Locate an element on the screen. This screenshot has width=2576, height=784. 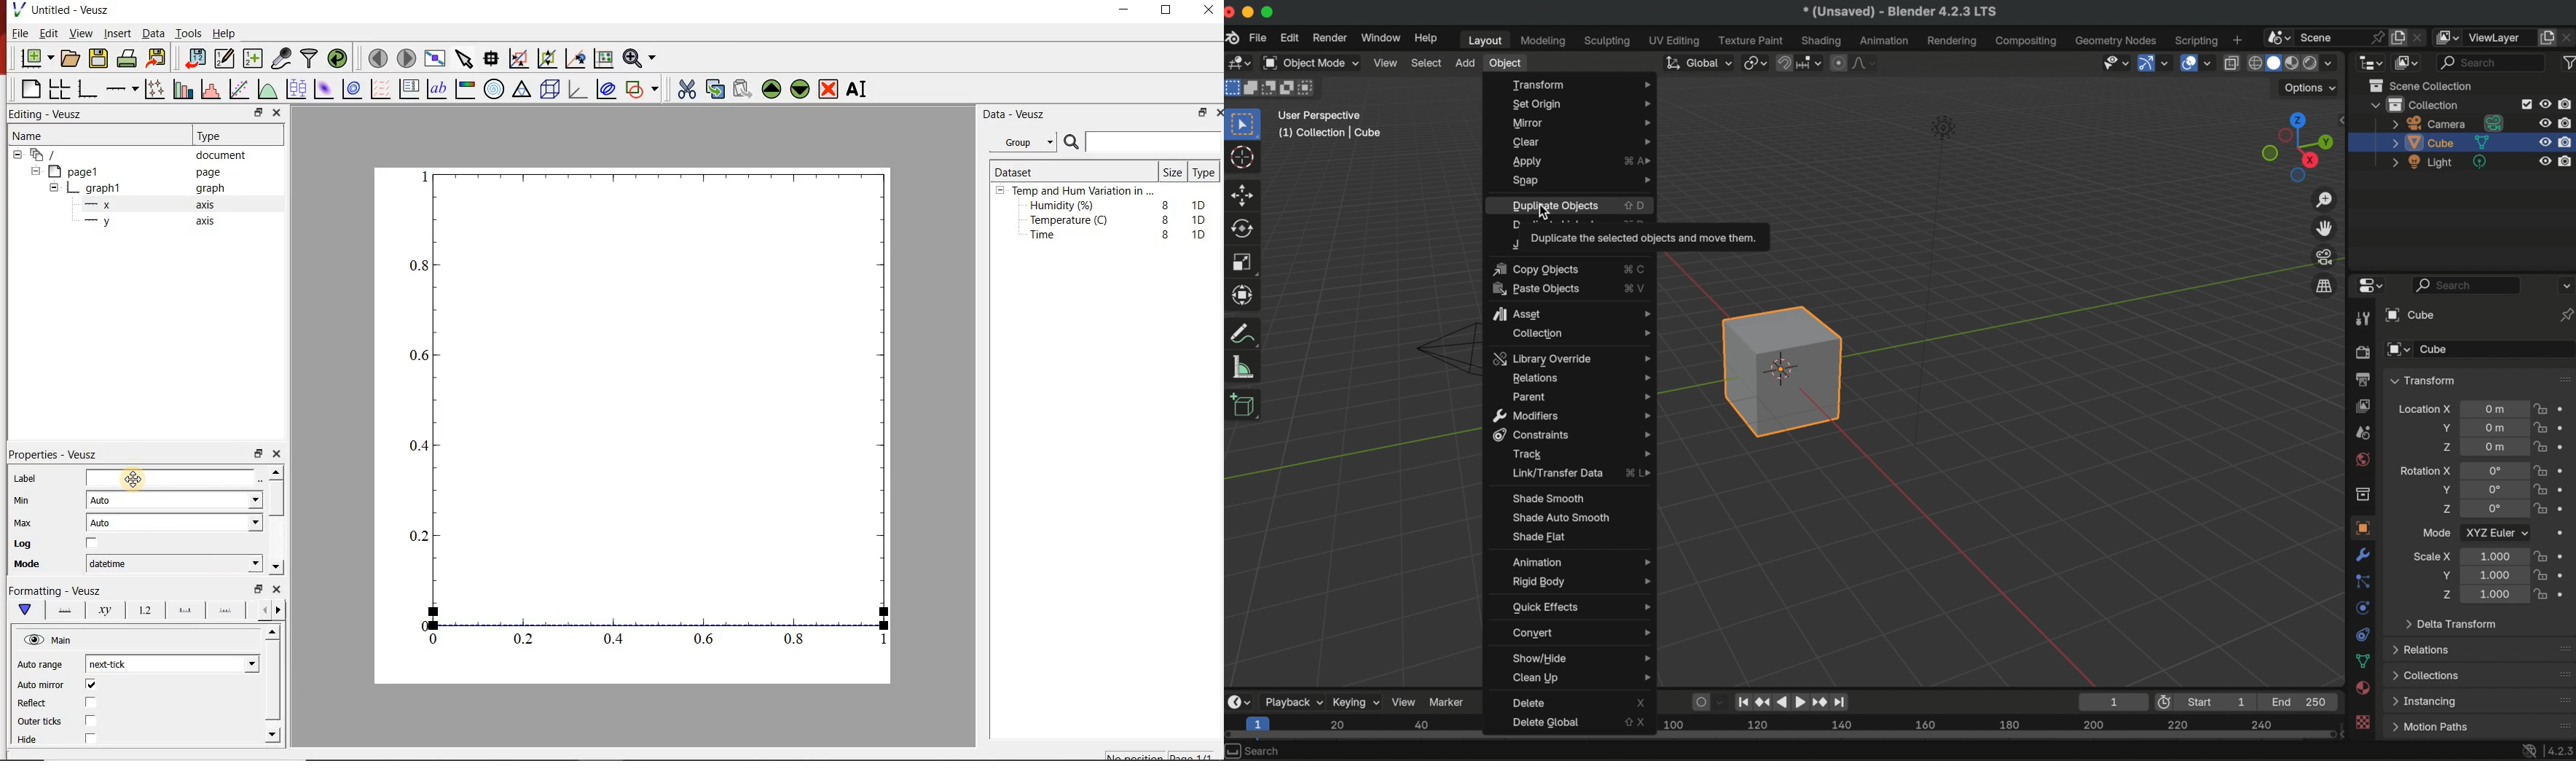
hide sub menu is located at coordinates (54, 187).